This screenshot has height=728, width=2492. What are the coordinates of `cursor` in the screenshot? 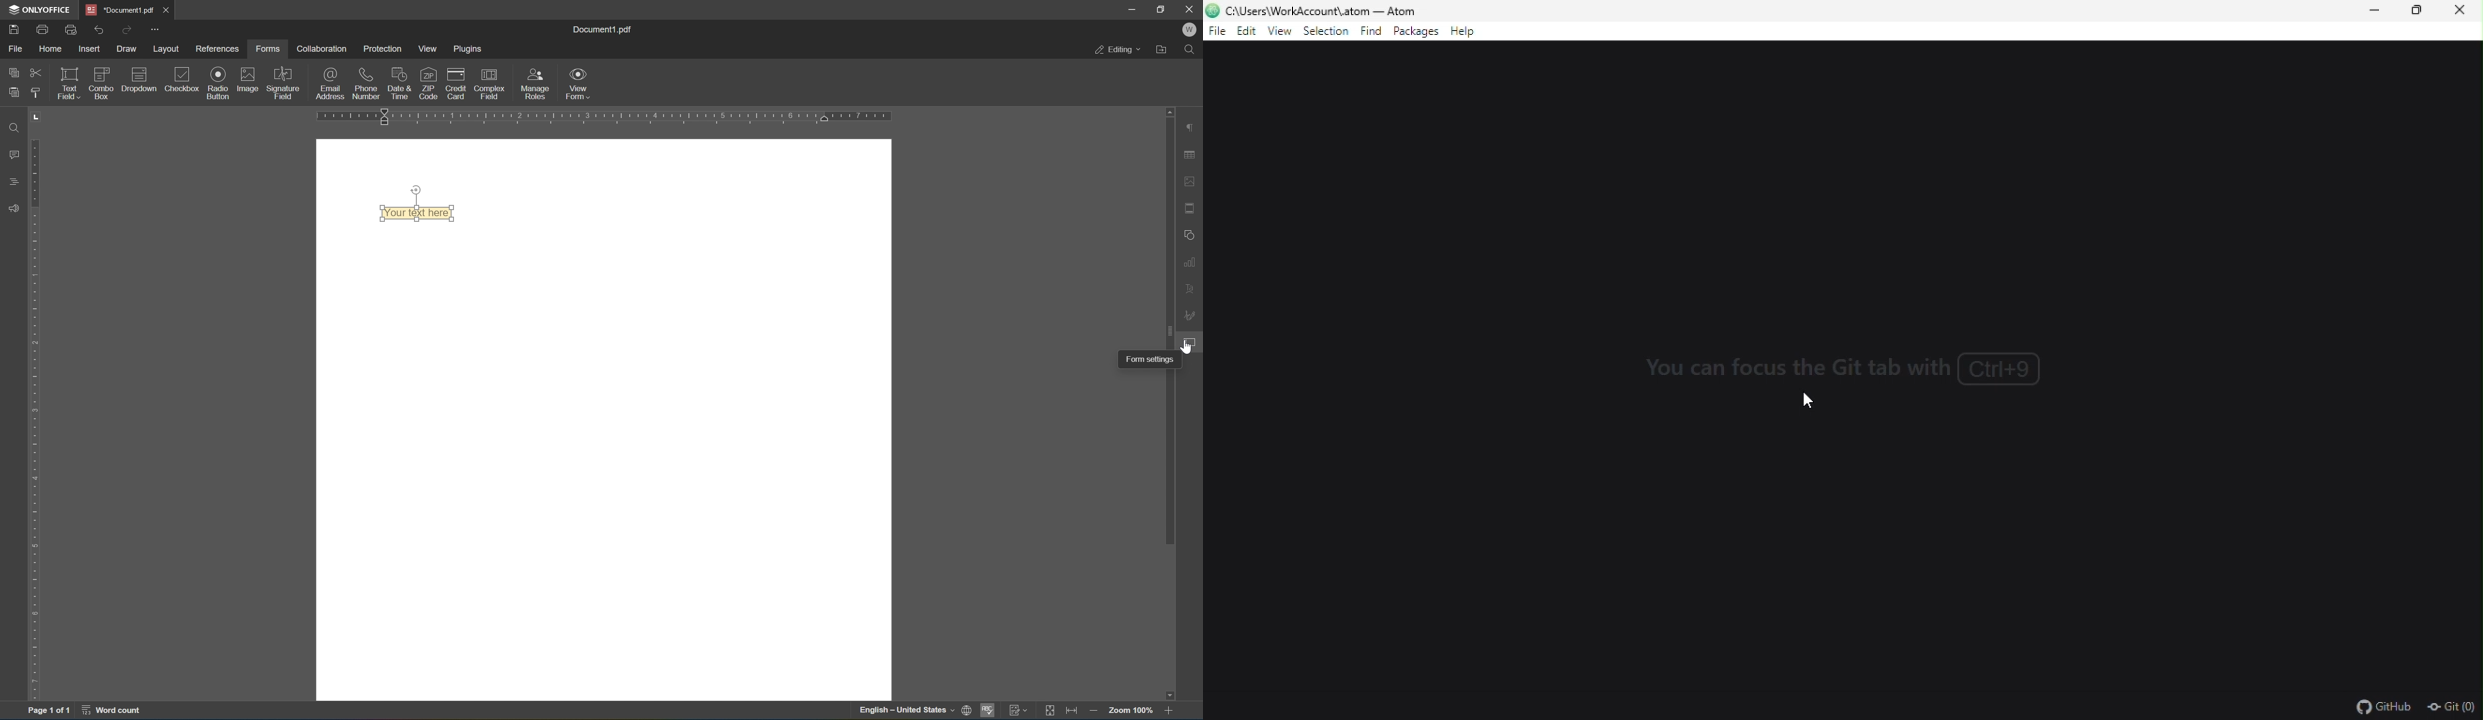 It's located at (1190, 347).